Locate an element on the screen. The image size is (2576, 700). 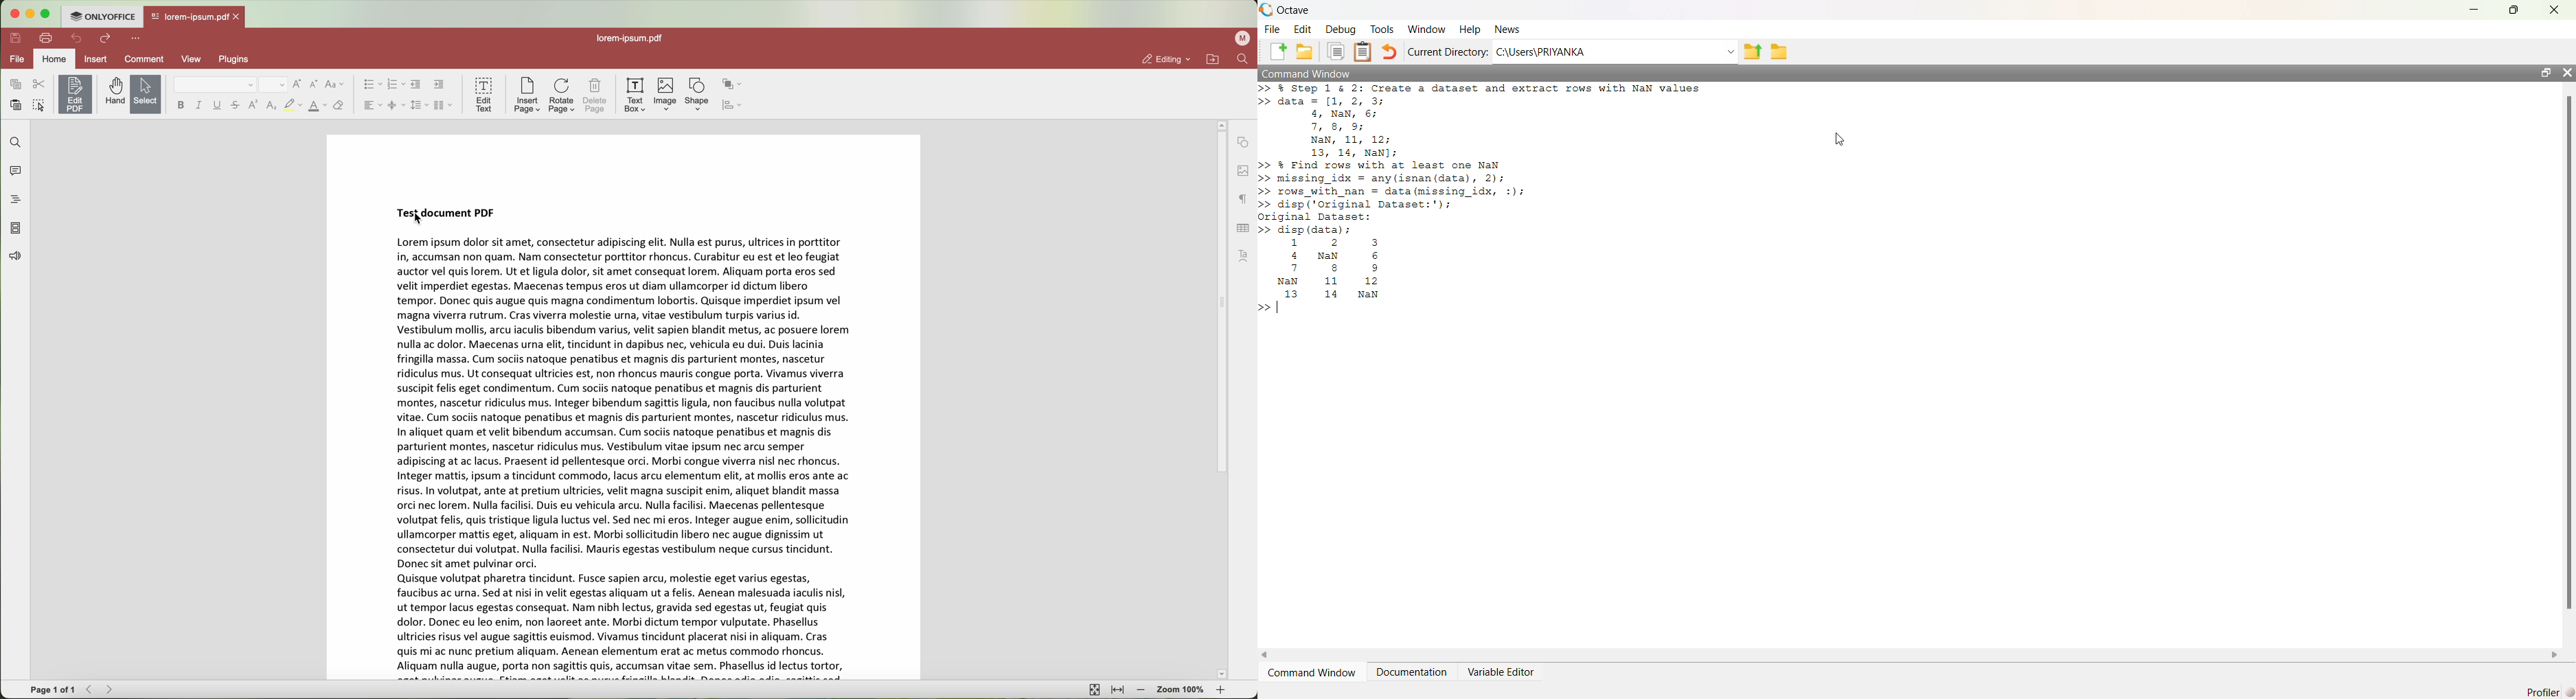
edit text is located at coordinates (482, 95).